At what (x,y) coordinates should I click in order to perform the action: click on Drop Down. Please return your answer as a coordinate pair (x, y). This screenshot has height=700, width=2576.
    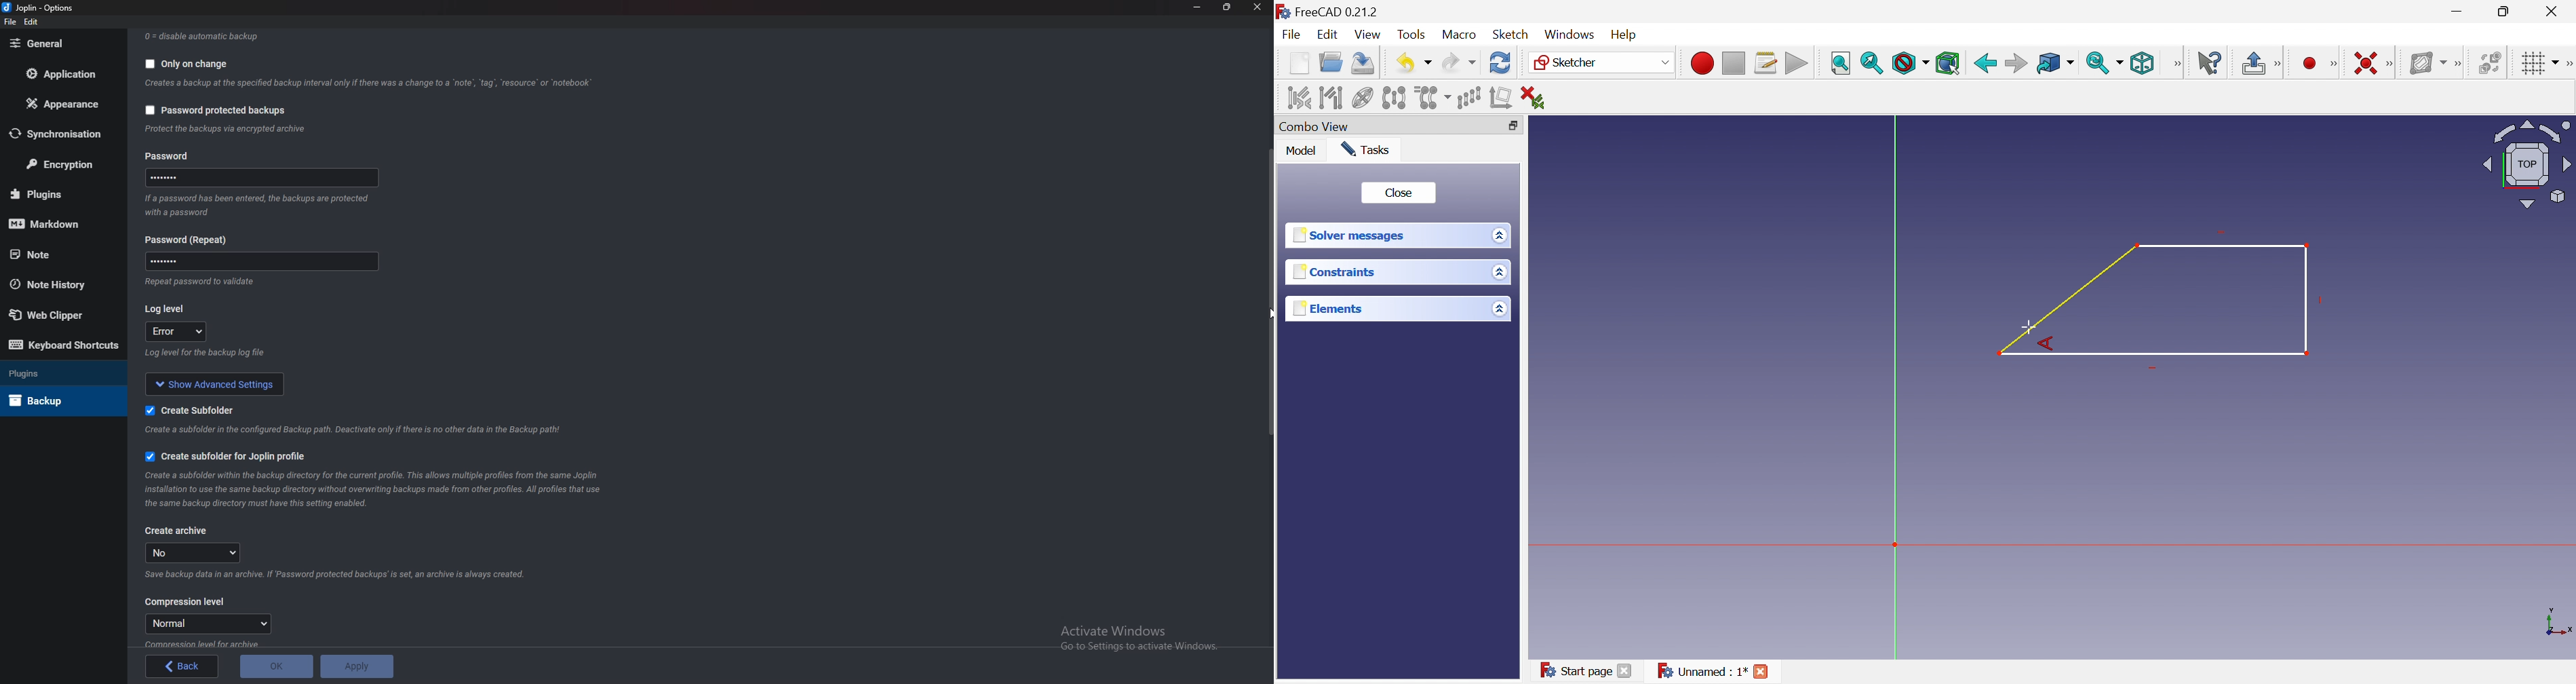
    Looking at the image, I should click on (1429, 63).